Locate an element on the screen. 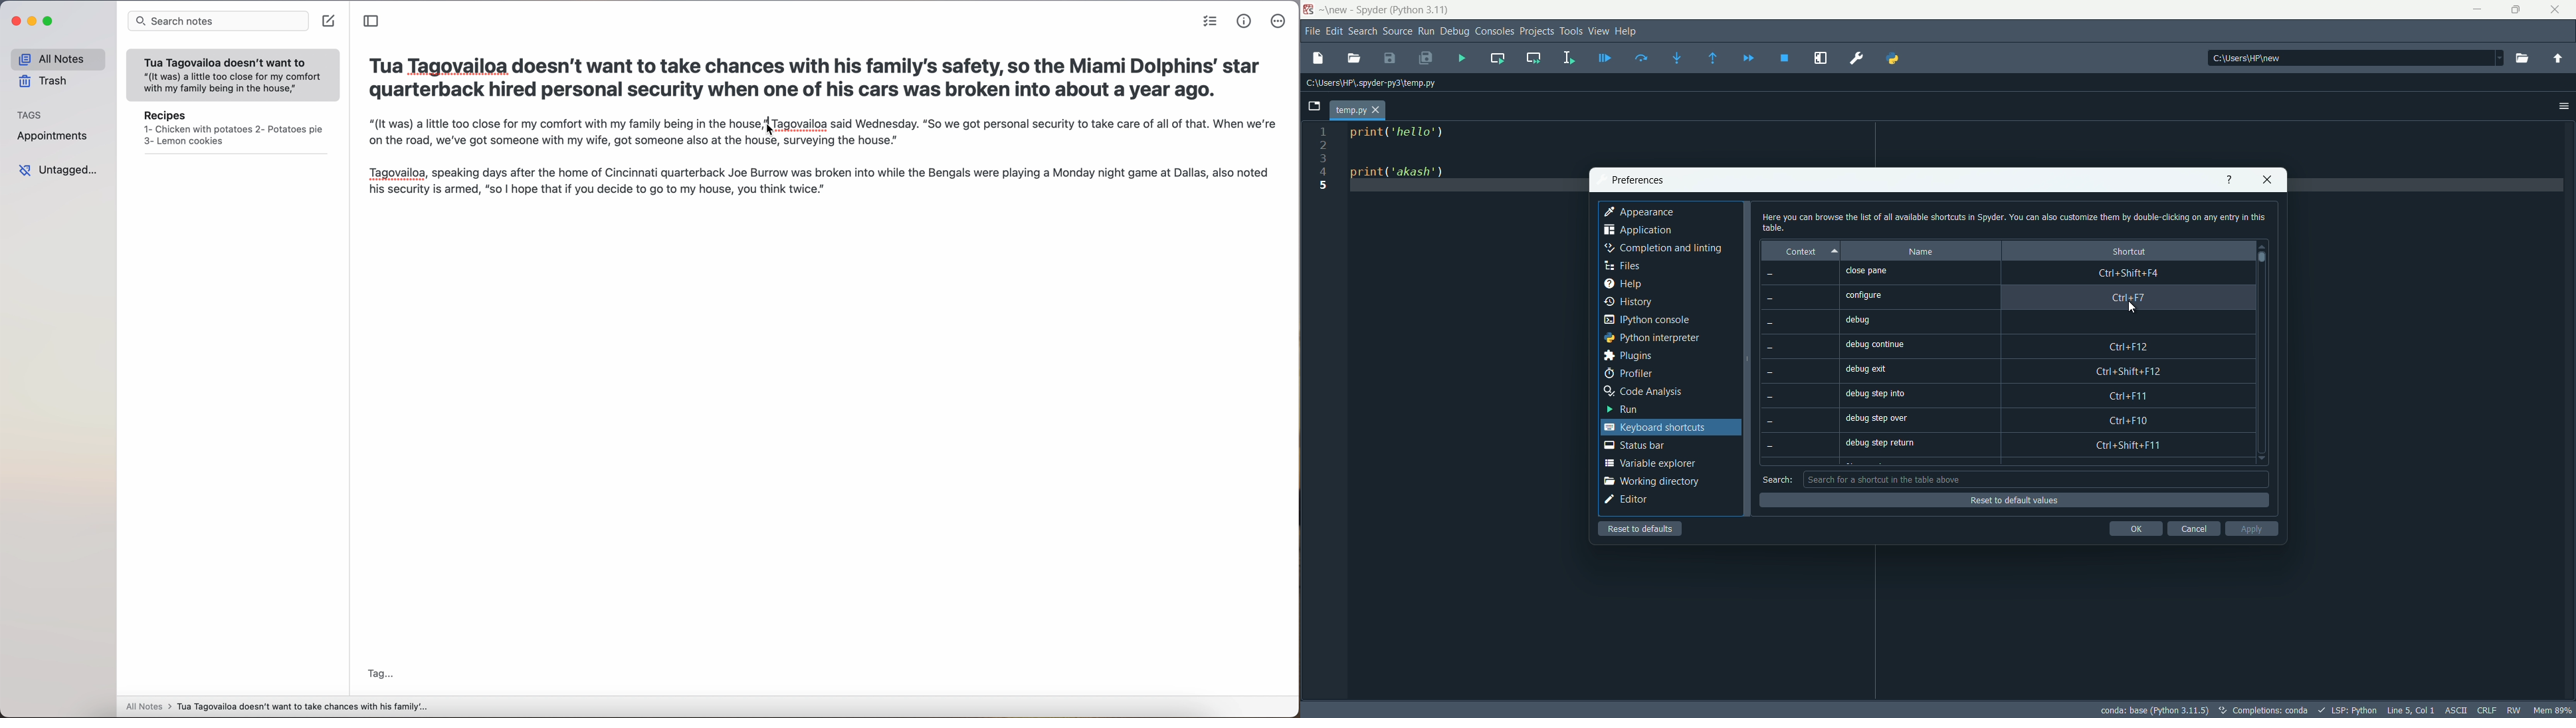 The width and height of the screenshot is (2576, 728). continue execution until next breakdown is located at coordinates (1749, 59).